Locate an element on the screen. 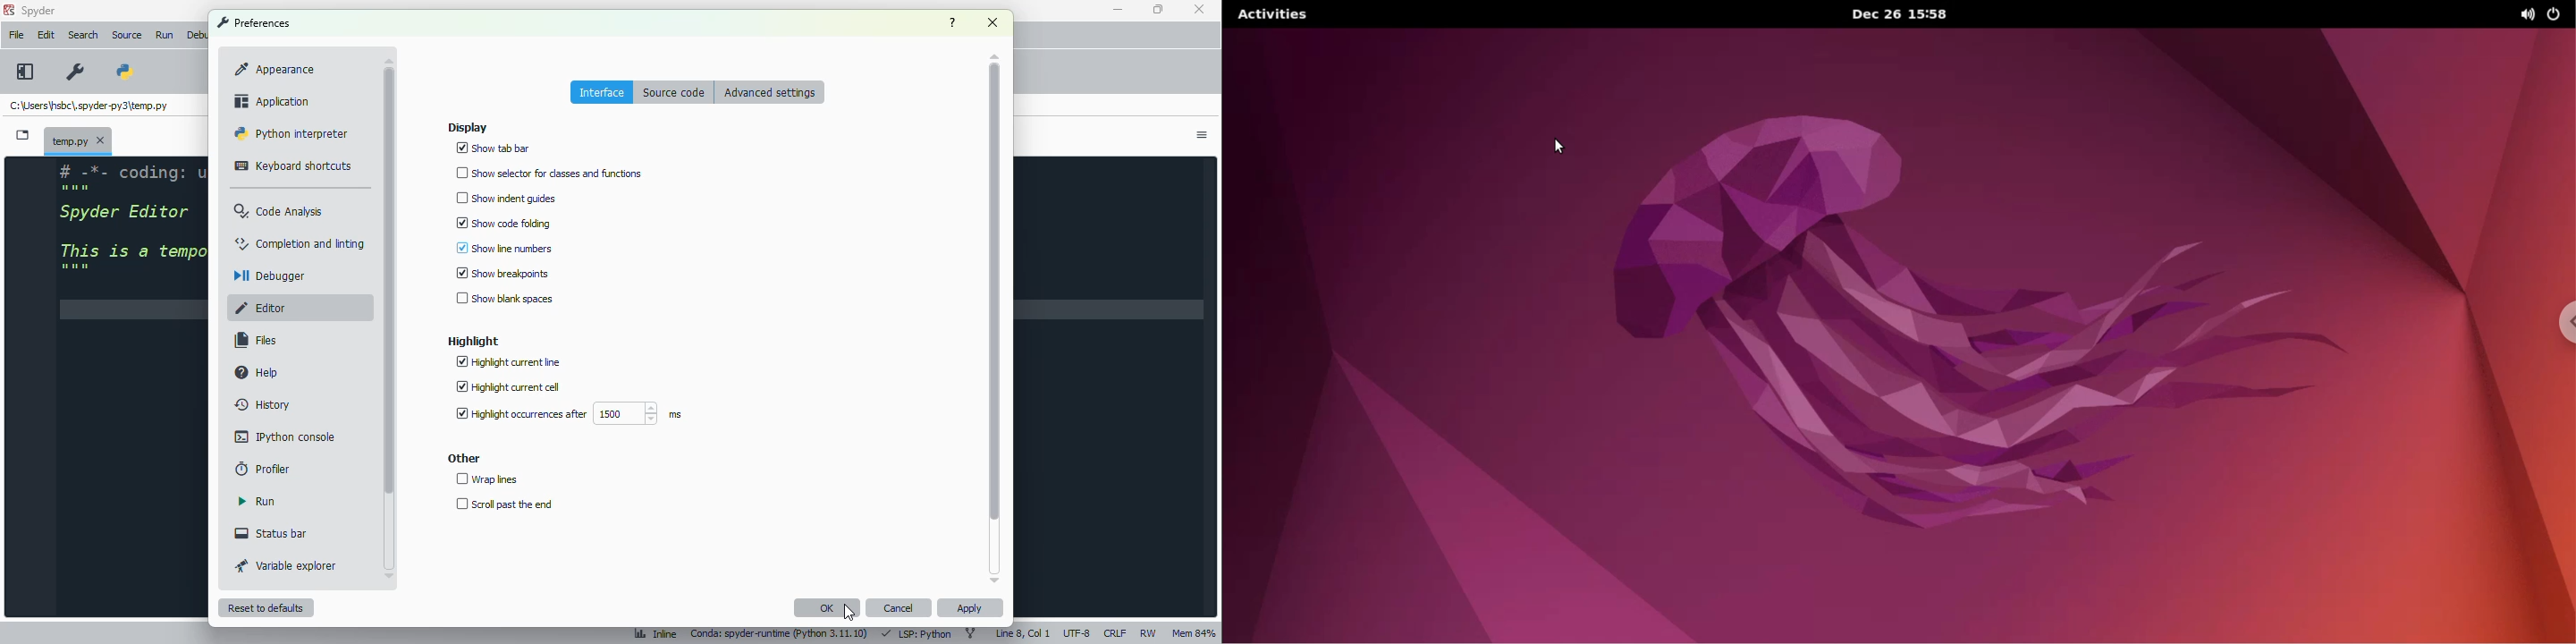 This screenshot has height=644, width=2576. display is located at coordinates (468, 127).